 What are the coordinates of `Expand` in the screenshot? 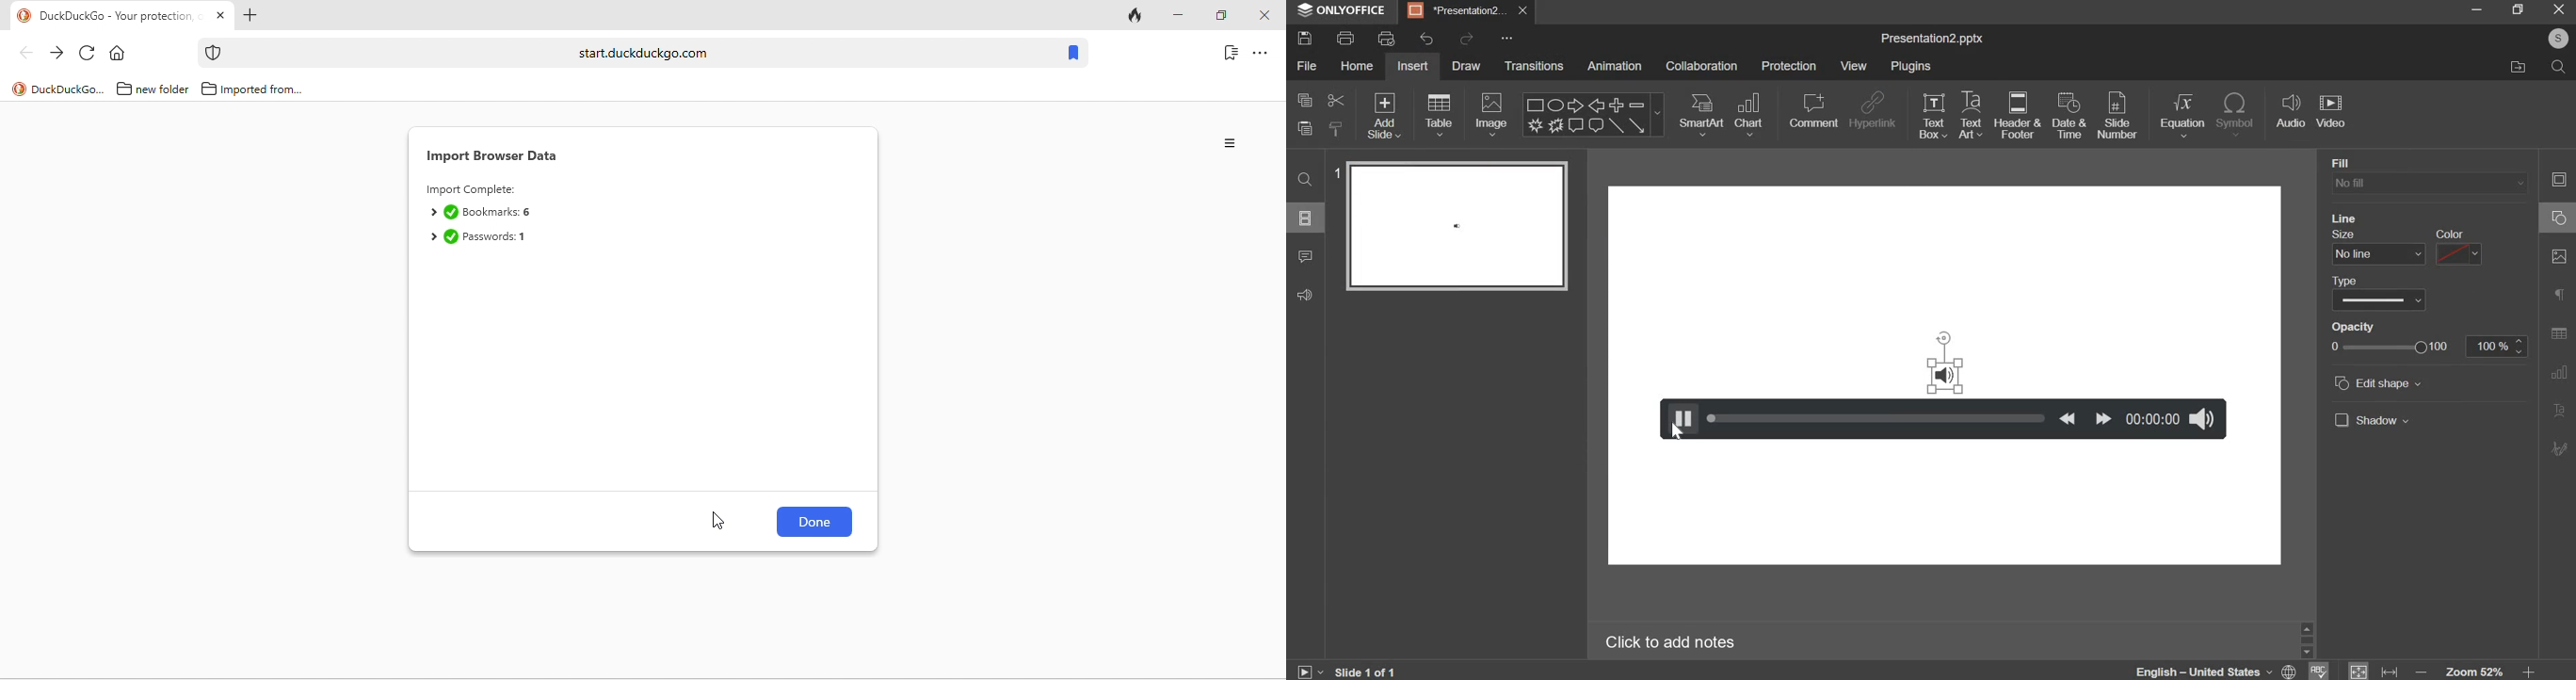 It's located at (432, 213).